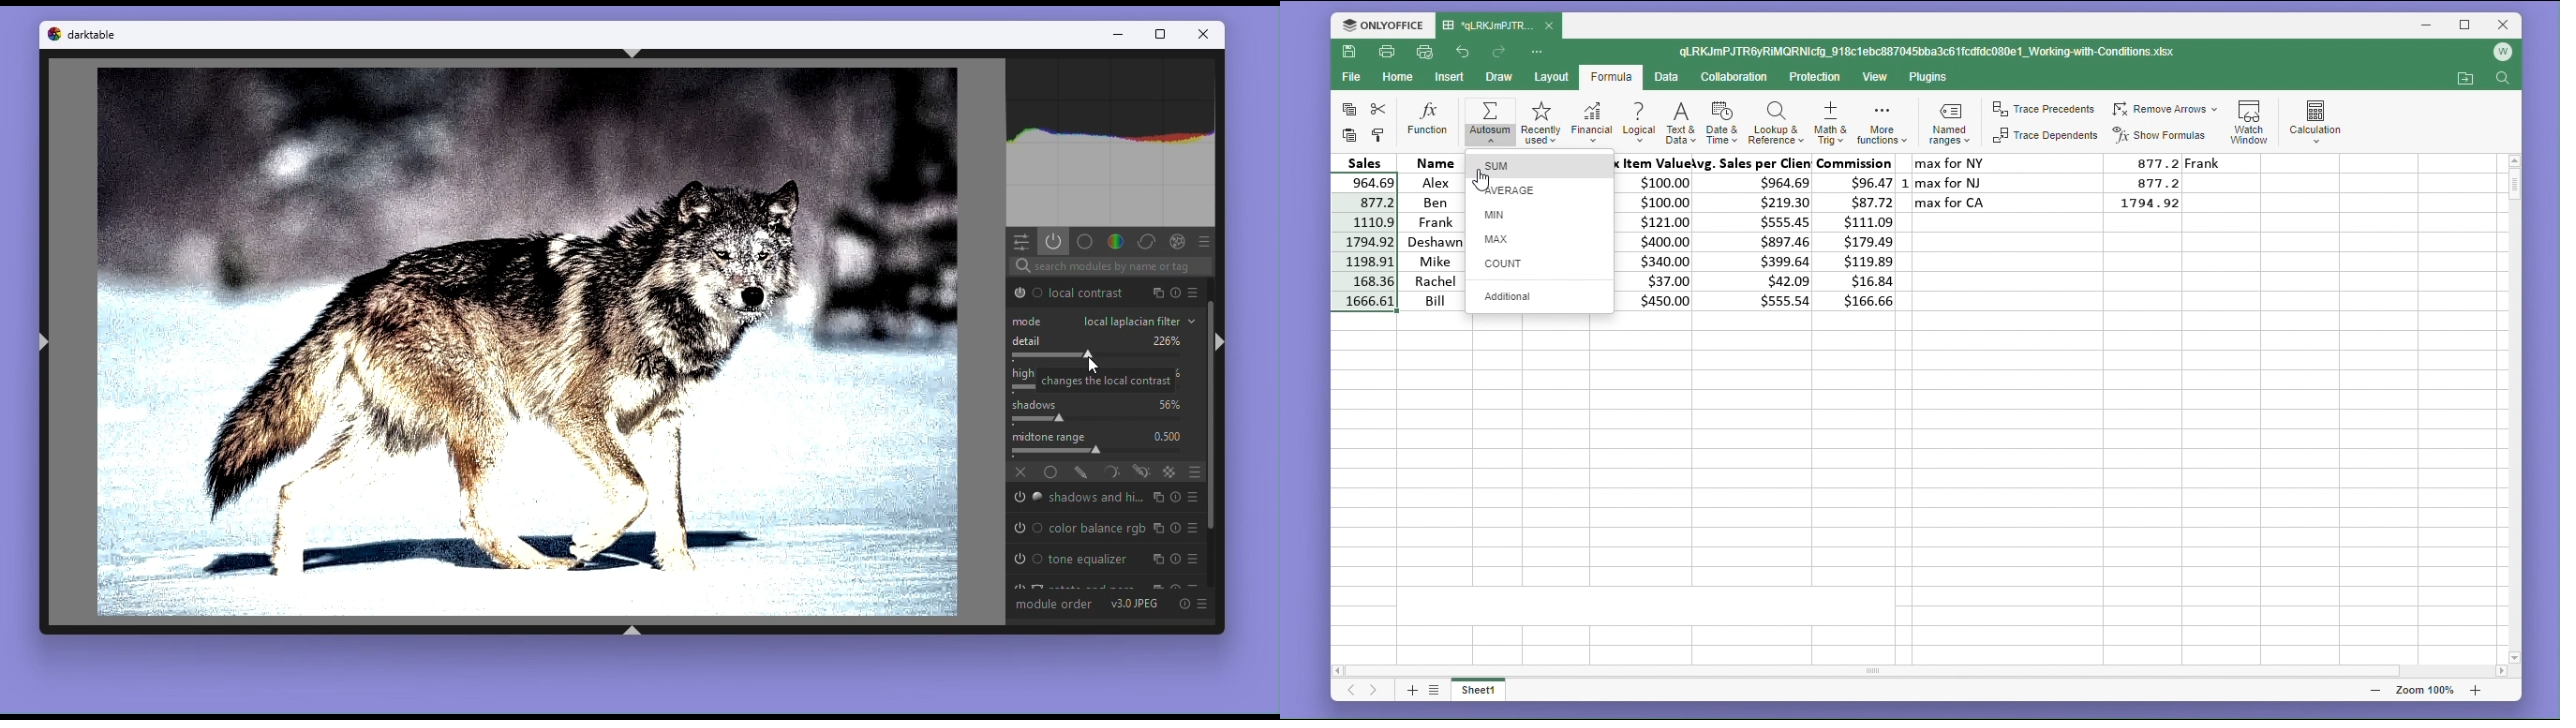  I want to click on , so click(1155, 294).